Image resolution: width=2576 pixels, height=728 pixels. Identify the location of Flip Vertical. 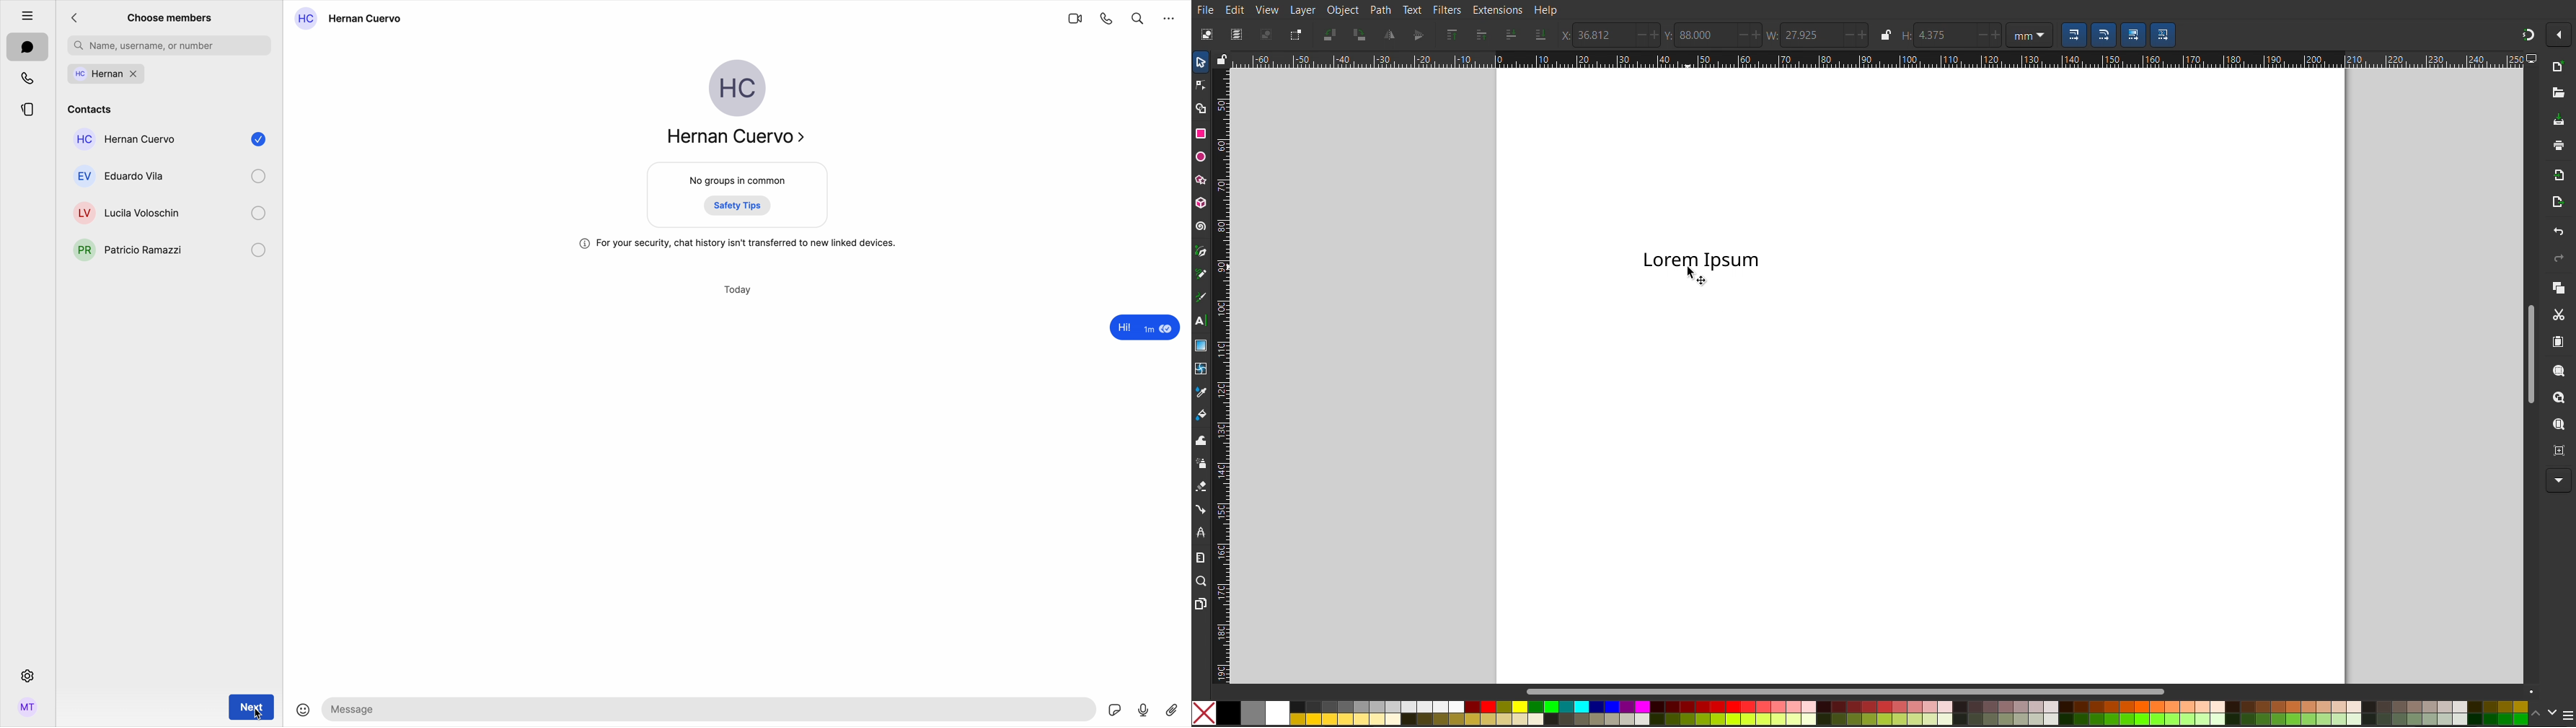
(1417, 35).